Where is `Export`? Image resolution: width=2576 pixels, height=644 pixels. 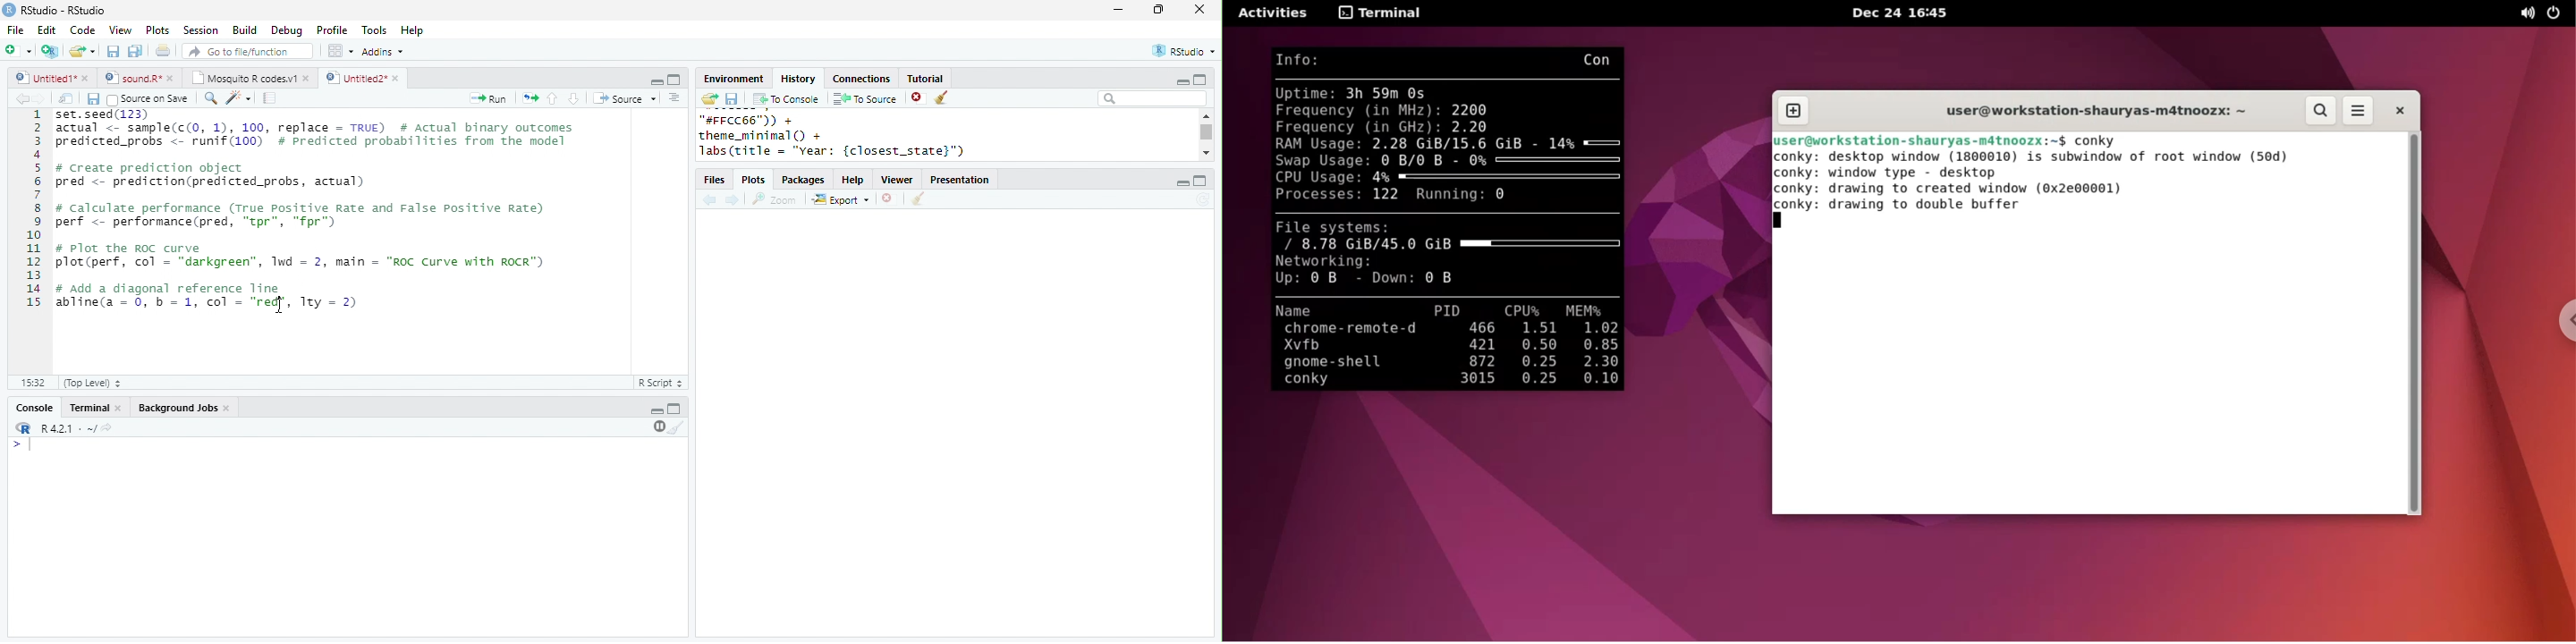
Export is located at coordinates (842, 200).